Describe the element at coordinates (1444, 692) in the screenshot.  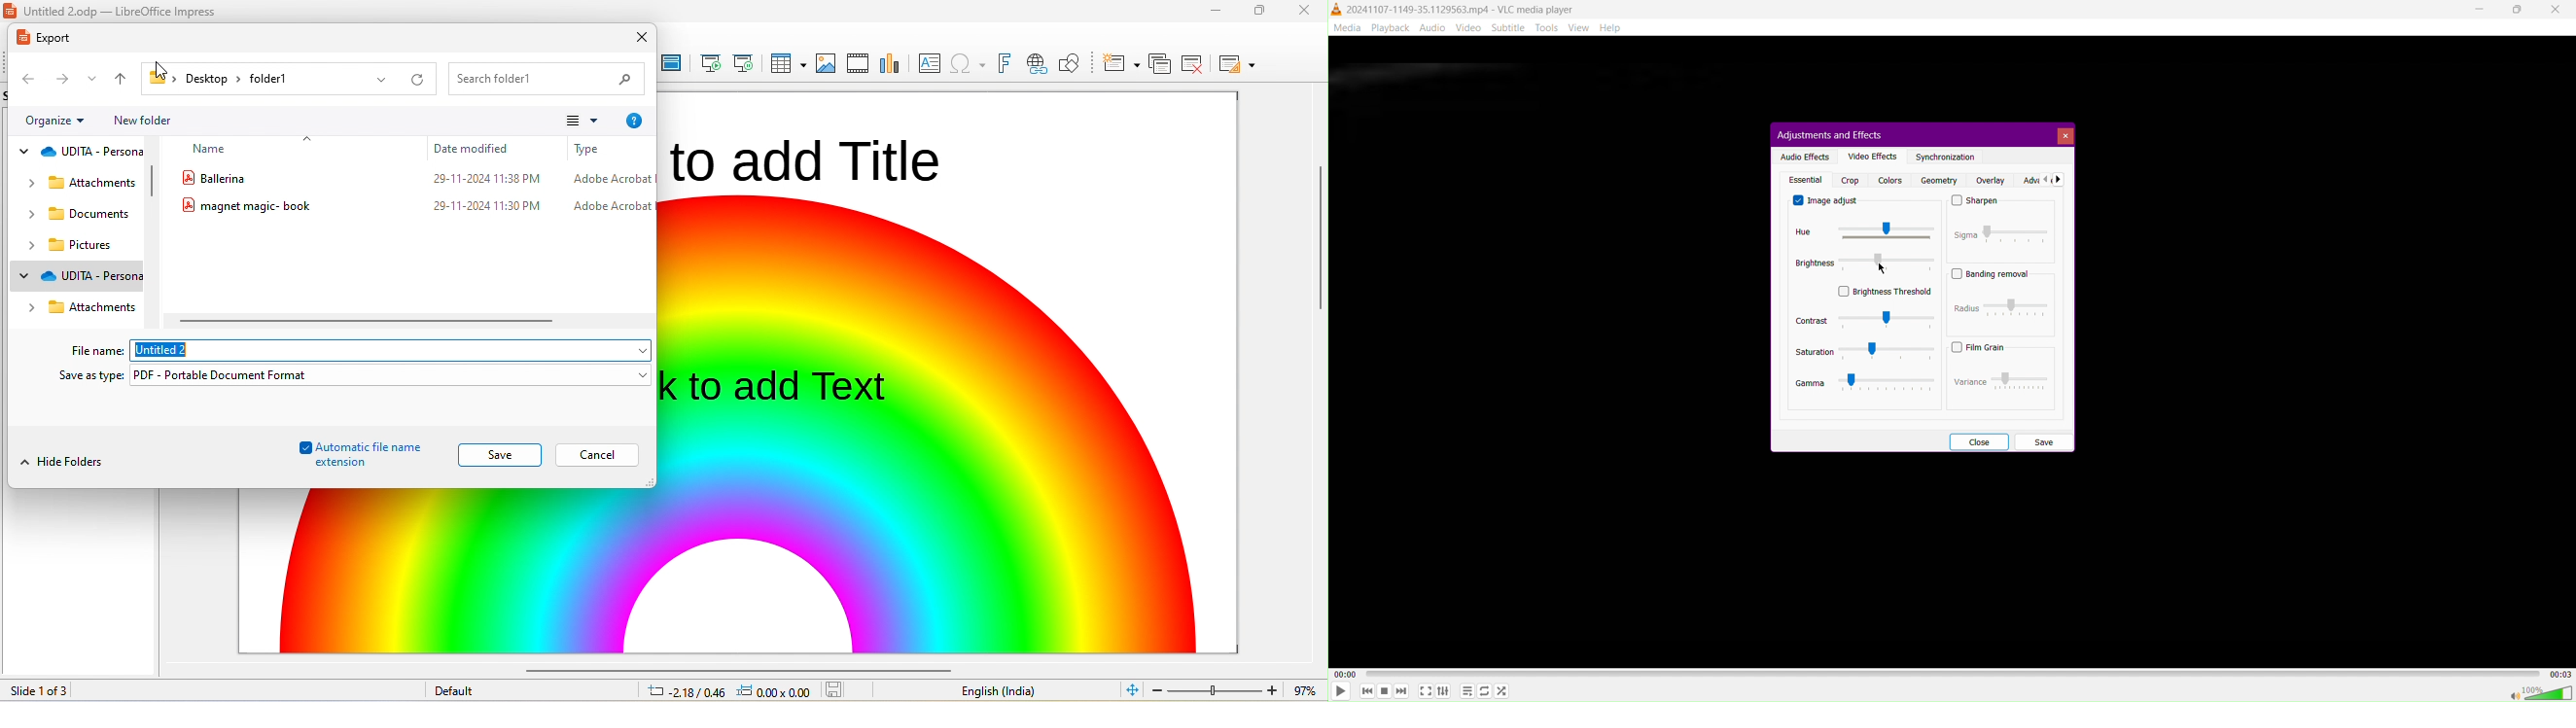
I see `Extended Settings` at that location.